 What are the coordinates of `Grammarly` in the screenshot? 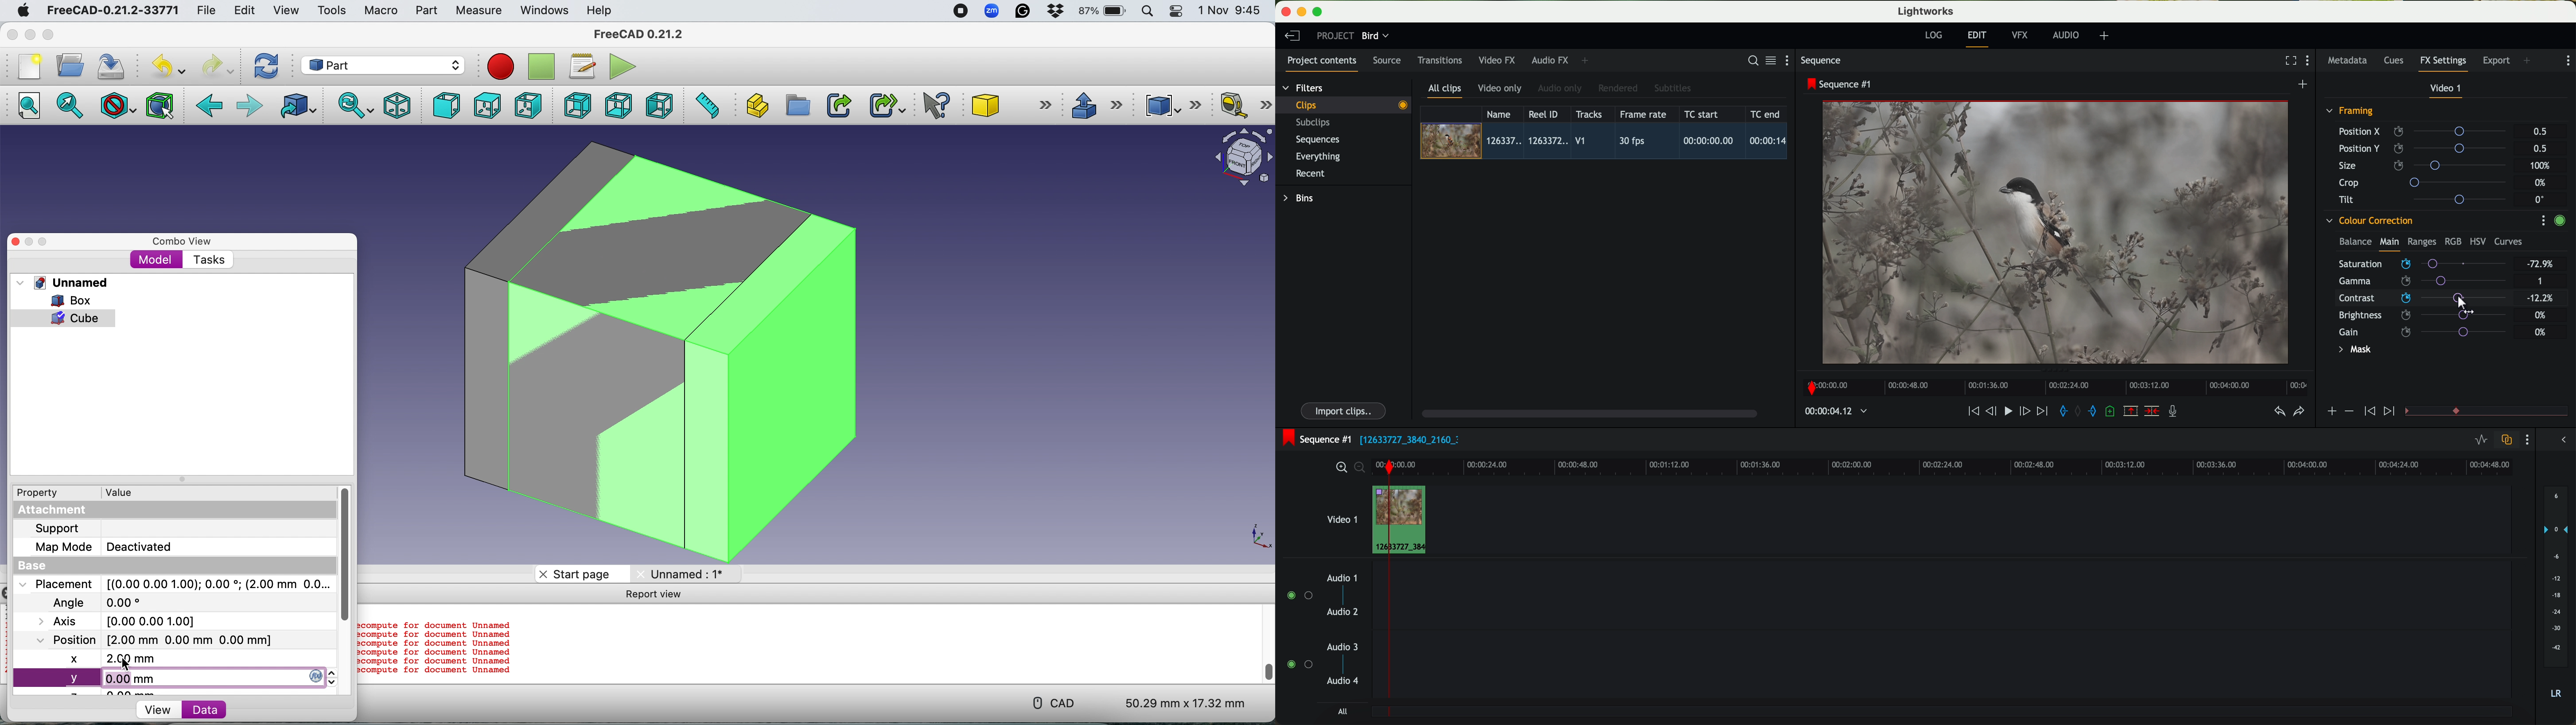 It's located at (1023, 11).